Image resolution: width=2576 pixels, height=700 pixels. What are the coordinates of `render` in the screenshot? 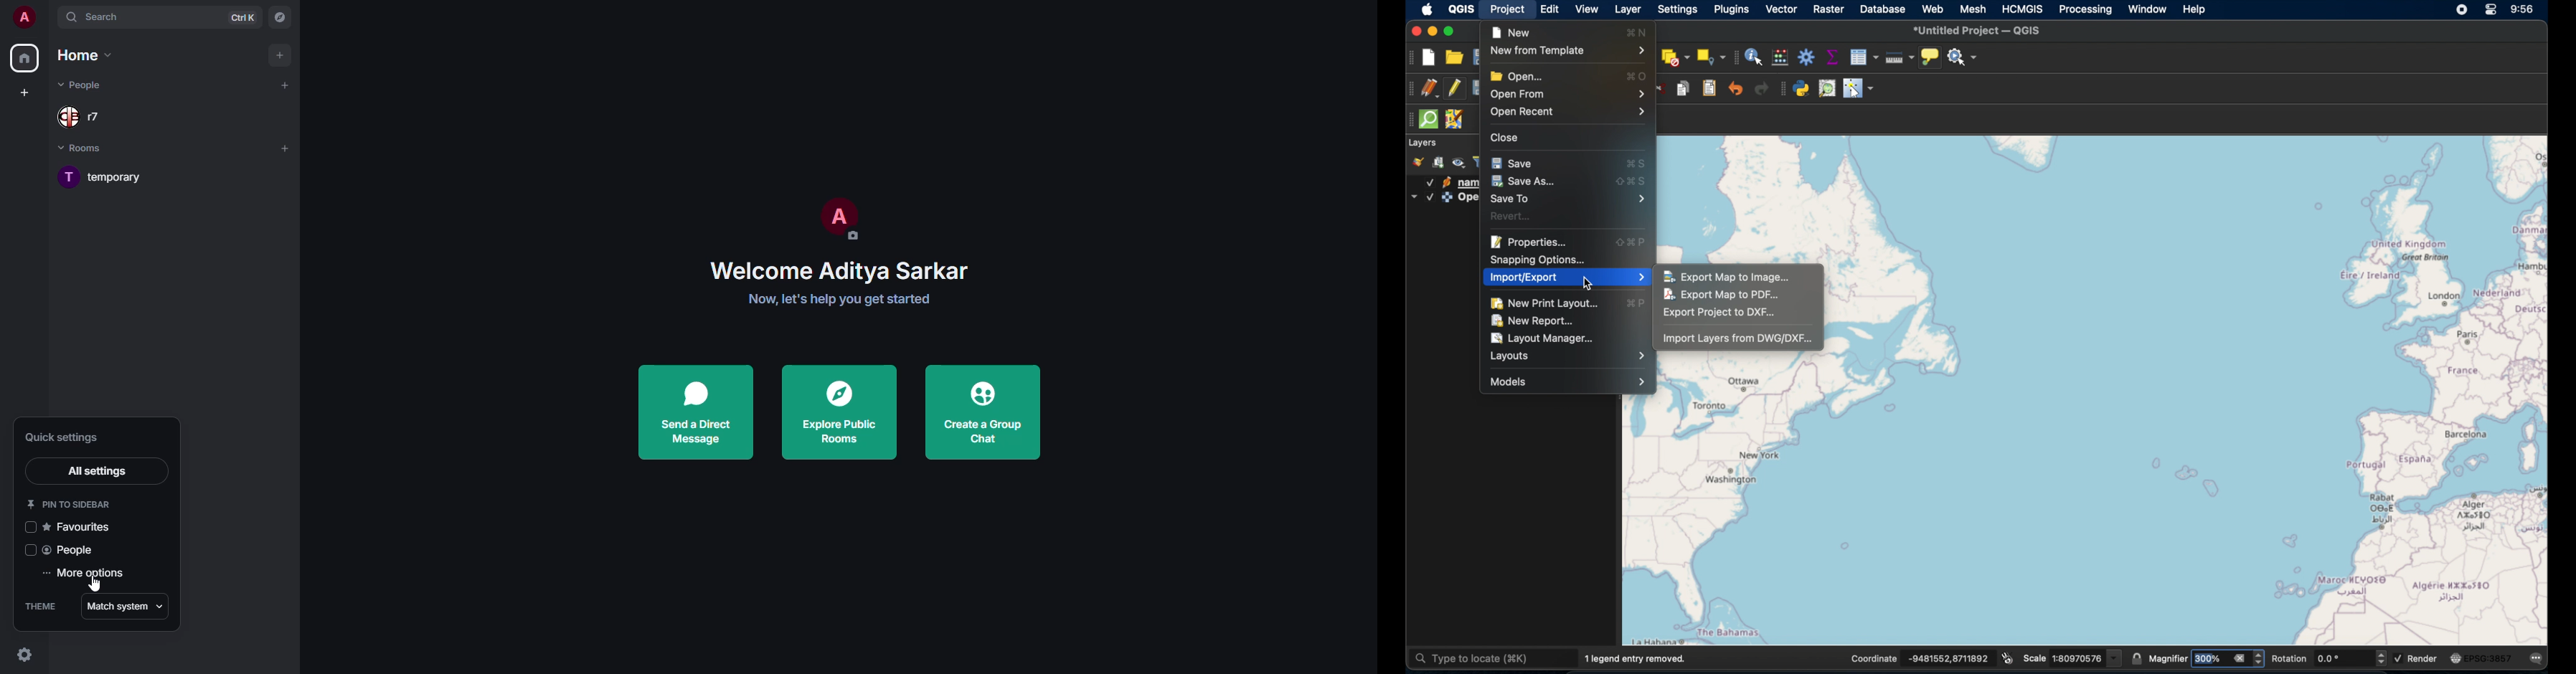 It's located at (2417, 657).